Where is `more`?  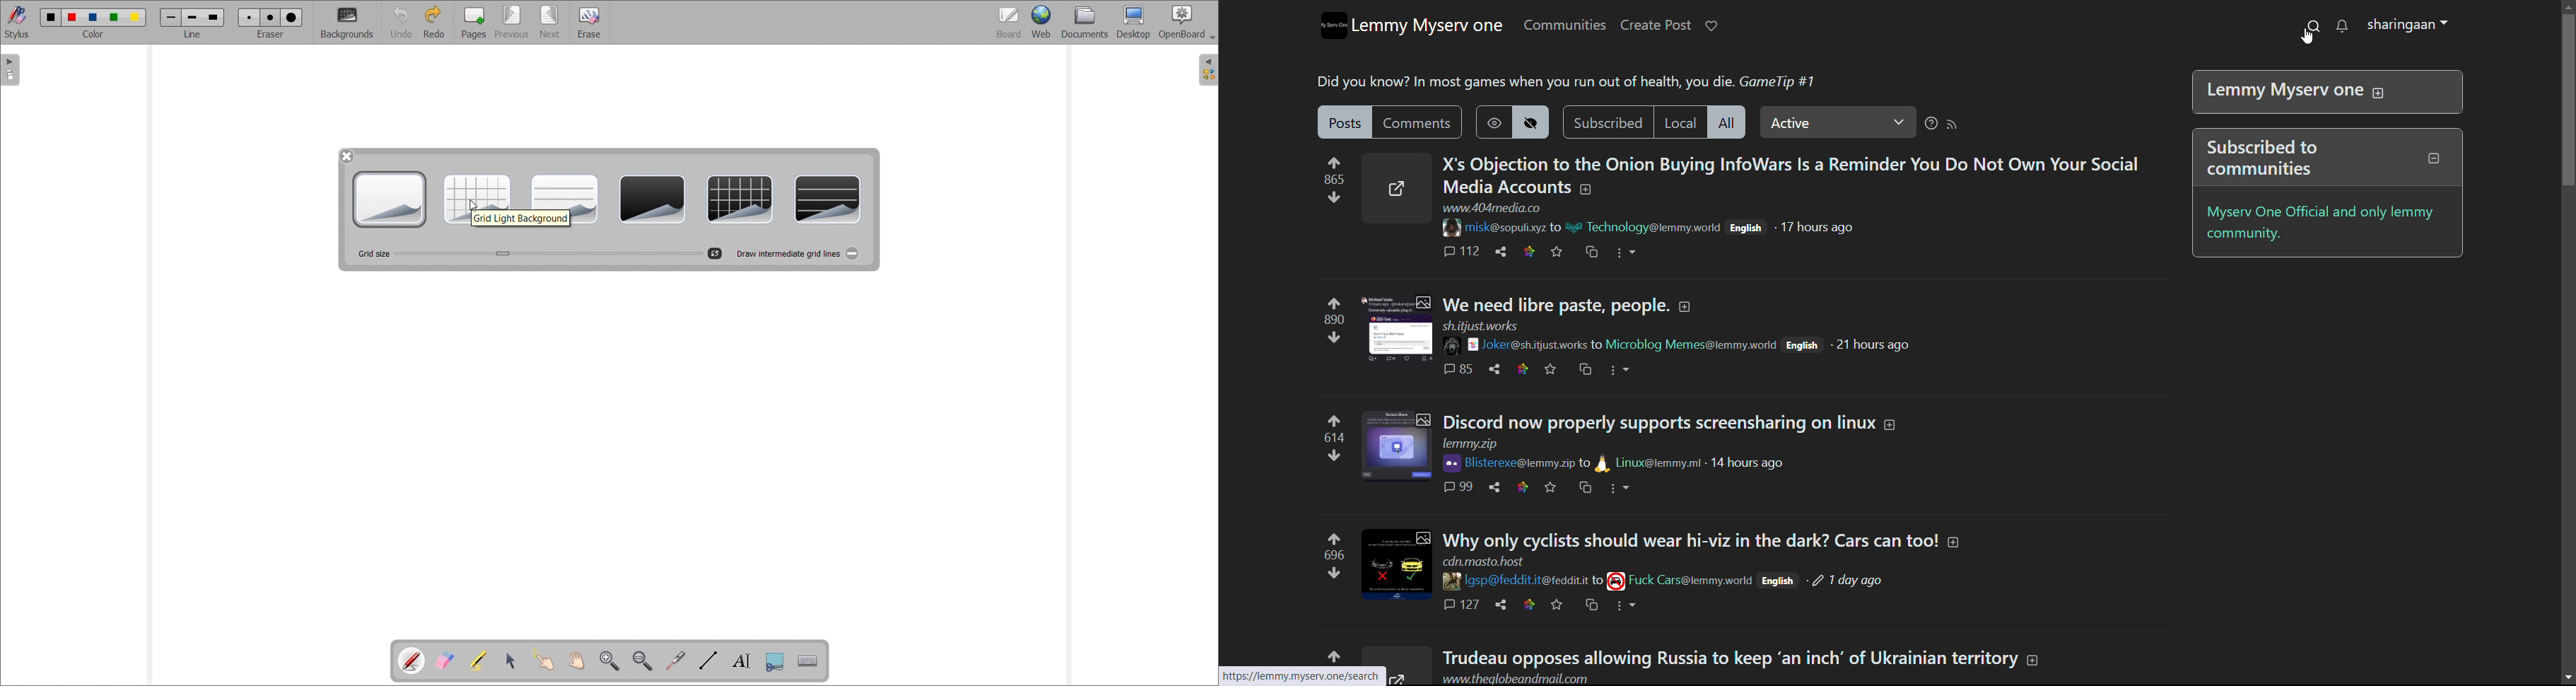 more is located at coordinates (1626, 606).